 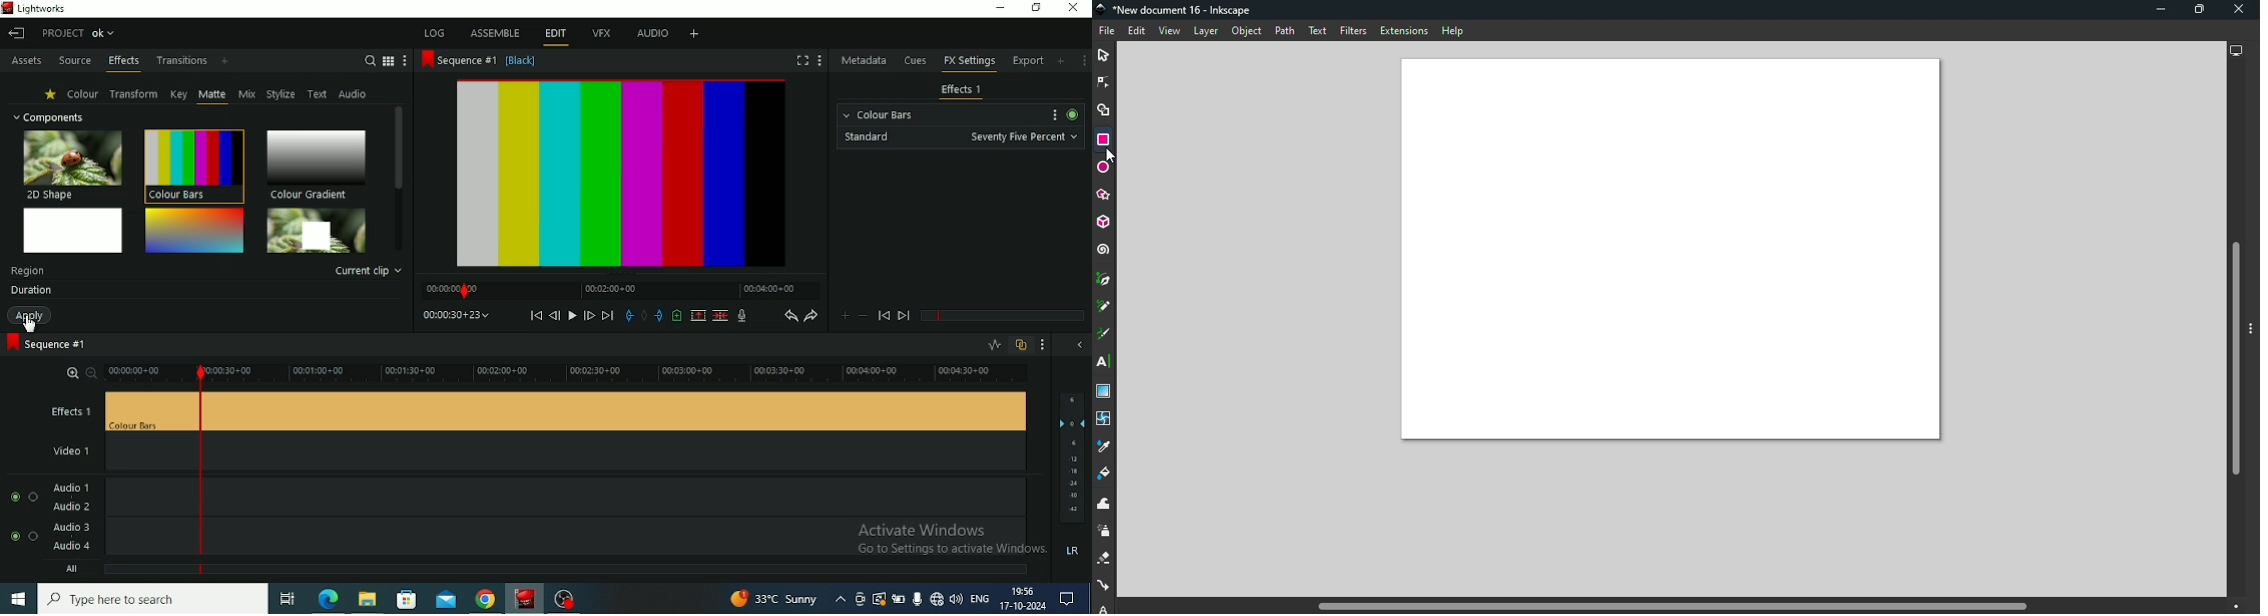 What do you see at coordinates (536, 315) in the screenshot?
I see `Move backward` at bounding box center [536, 315].